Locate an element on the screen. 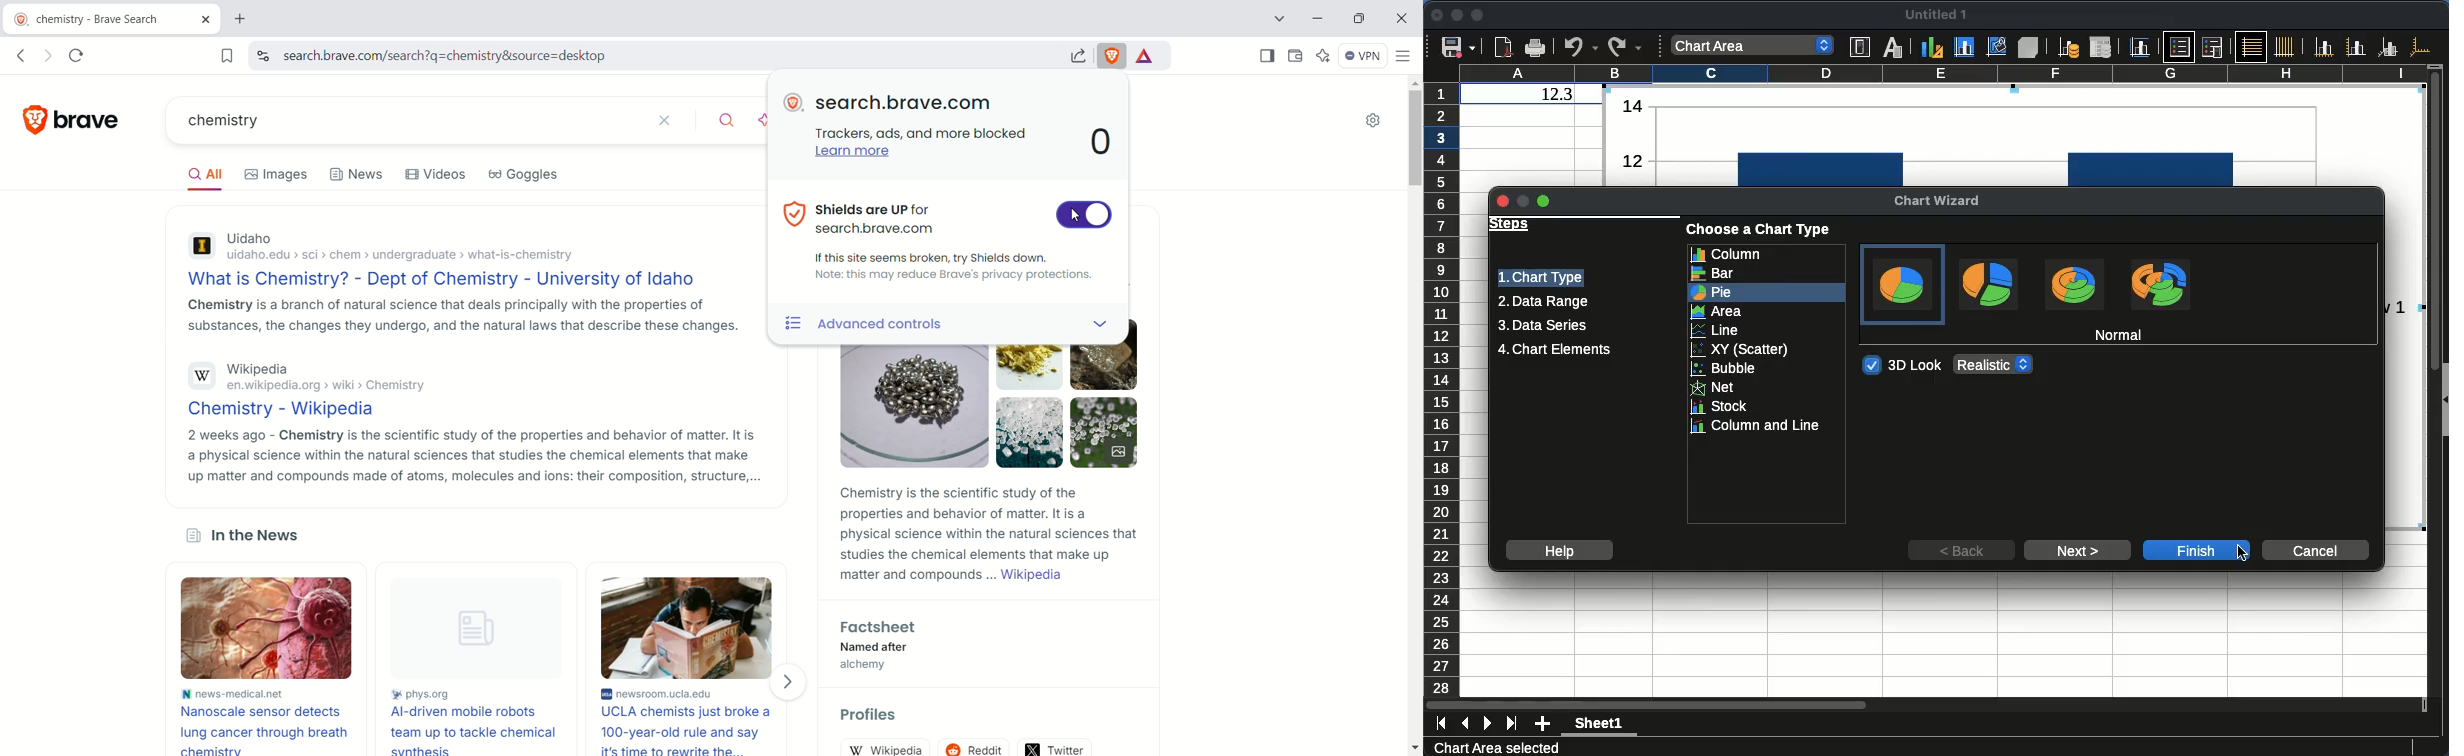  VPN is located at coordinates (1364, 58).